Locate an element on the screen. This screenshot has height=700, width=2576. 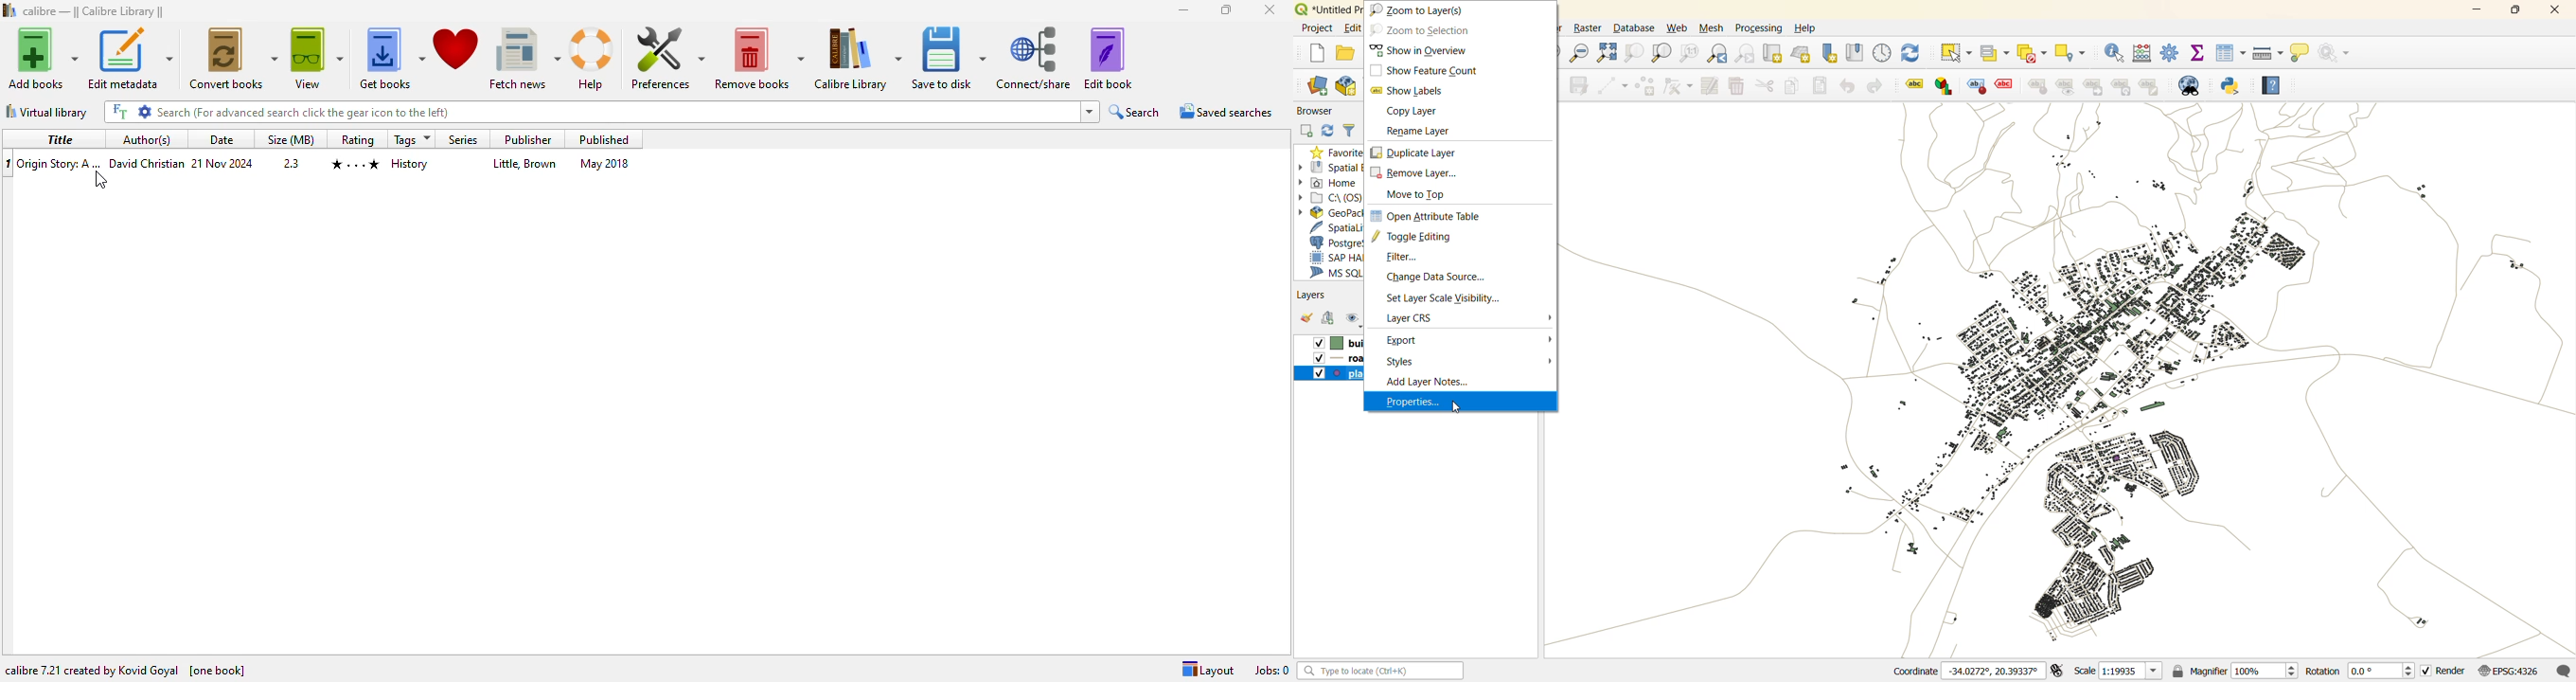
preferences is located at coordinates (667, 57).